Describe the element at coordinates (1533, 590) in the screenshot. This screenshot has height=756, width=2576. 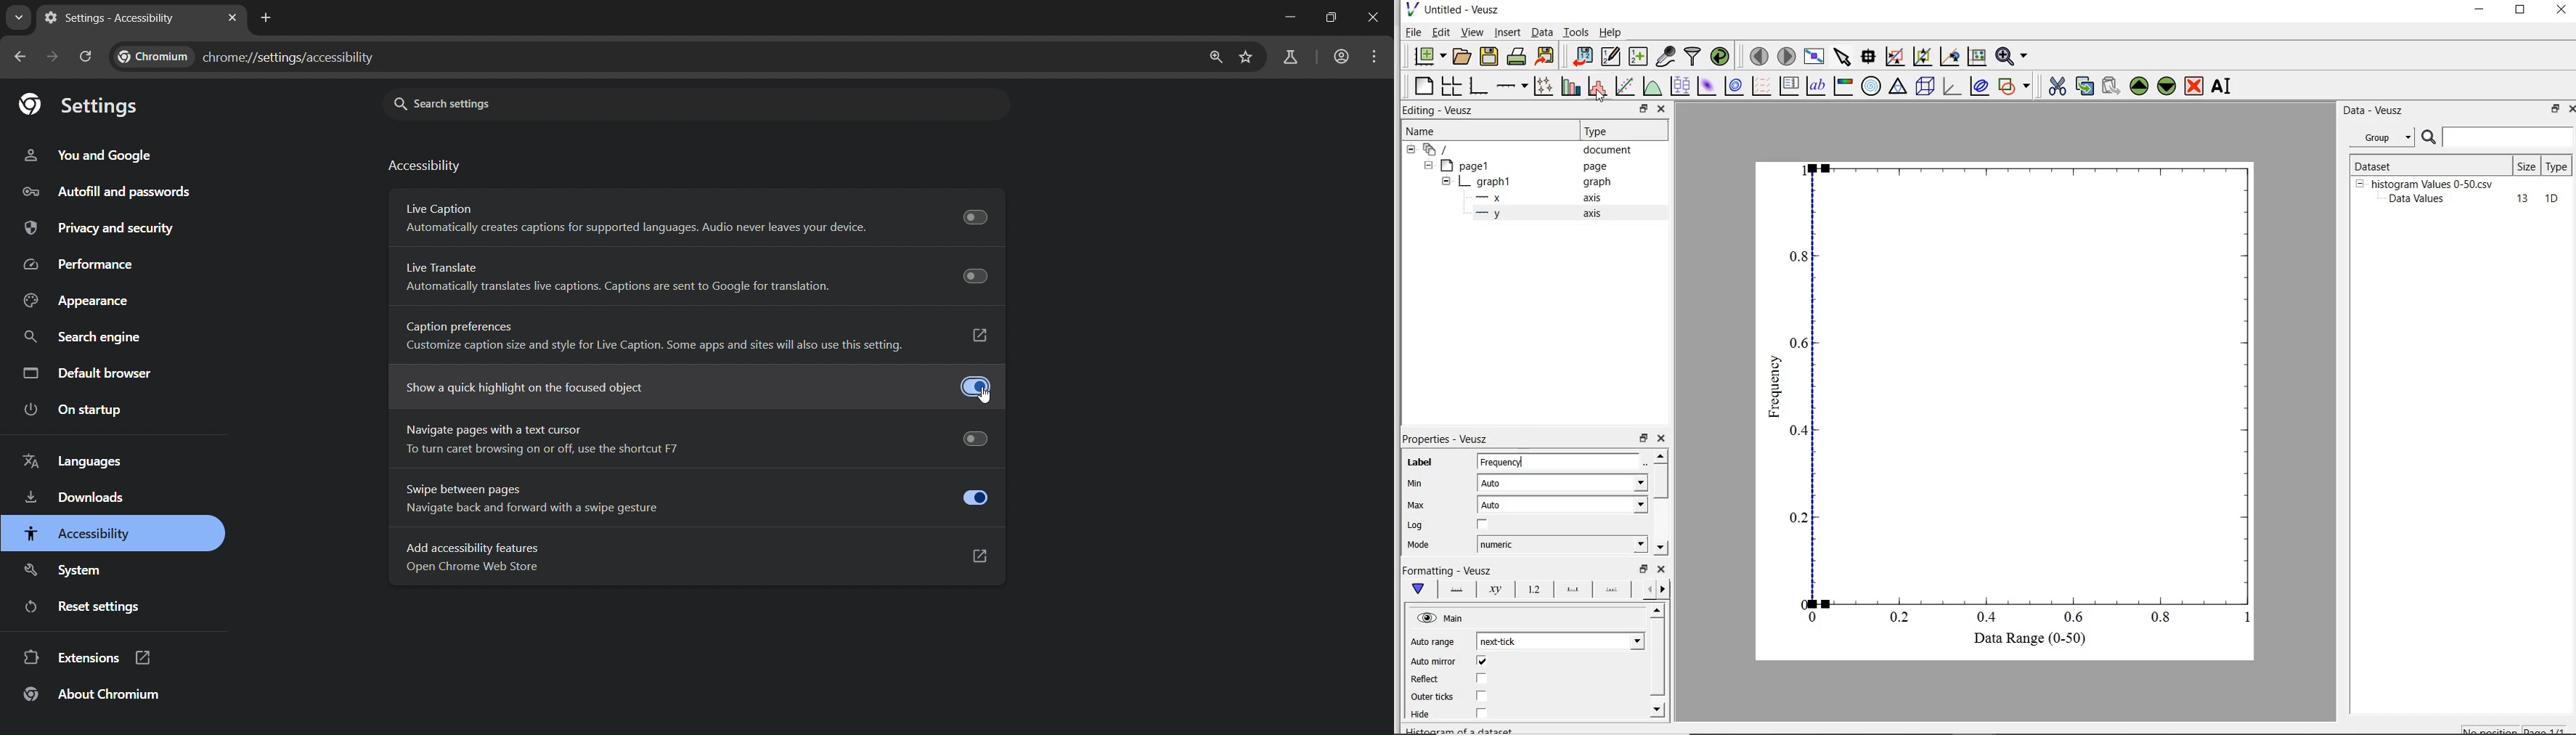
I see `tick label` at that location.